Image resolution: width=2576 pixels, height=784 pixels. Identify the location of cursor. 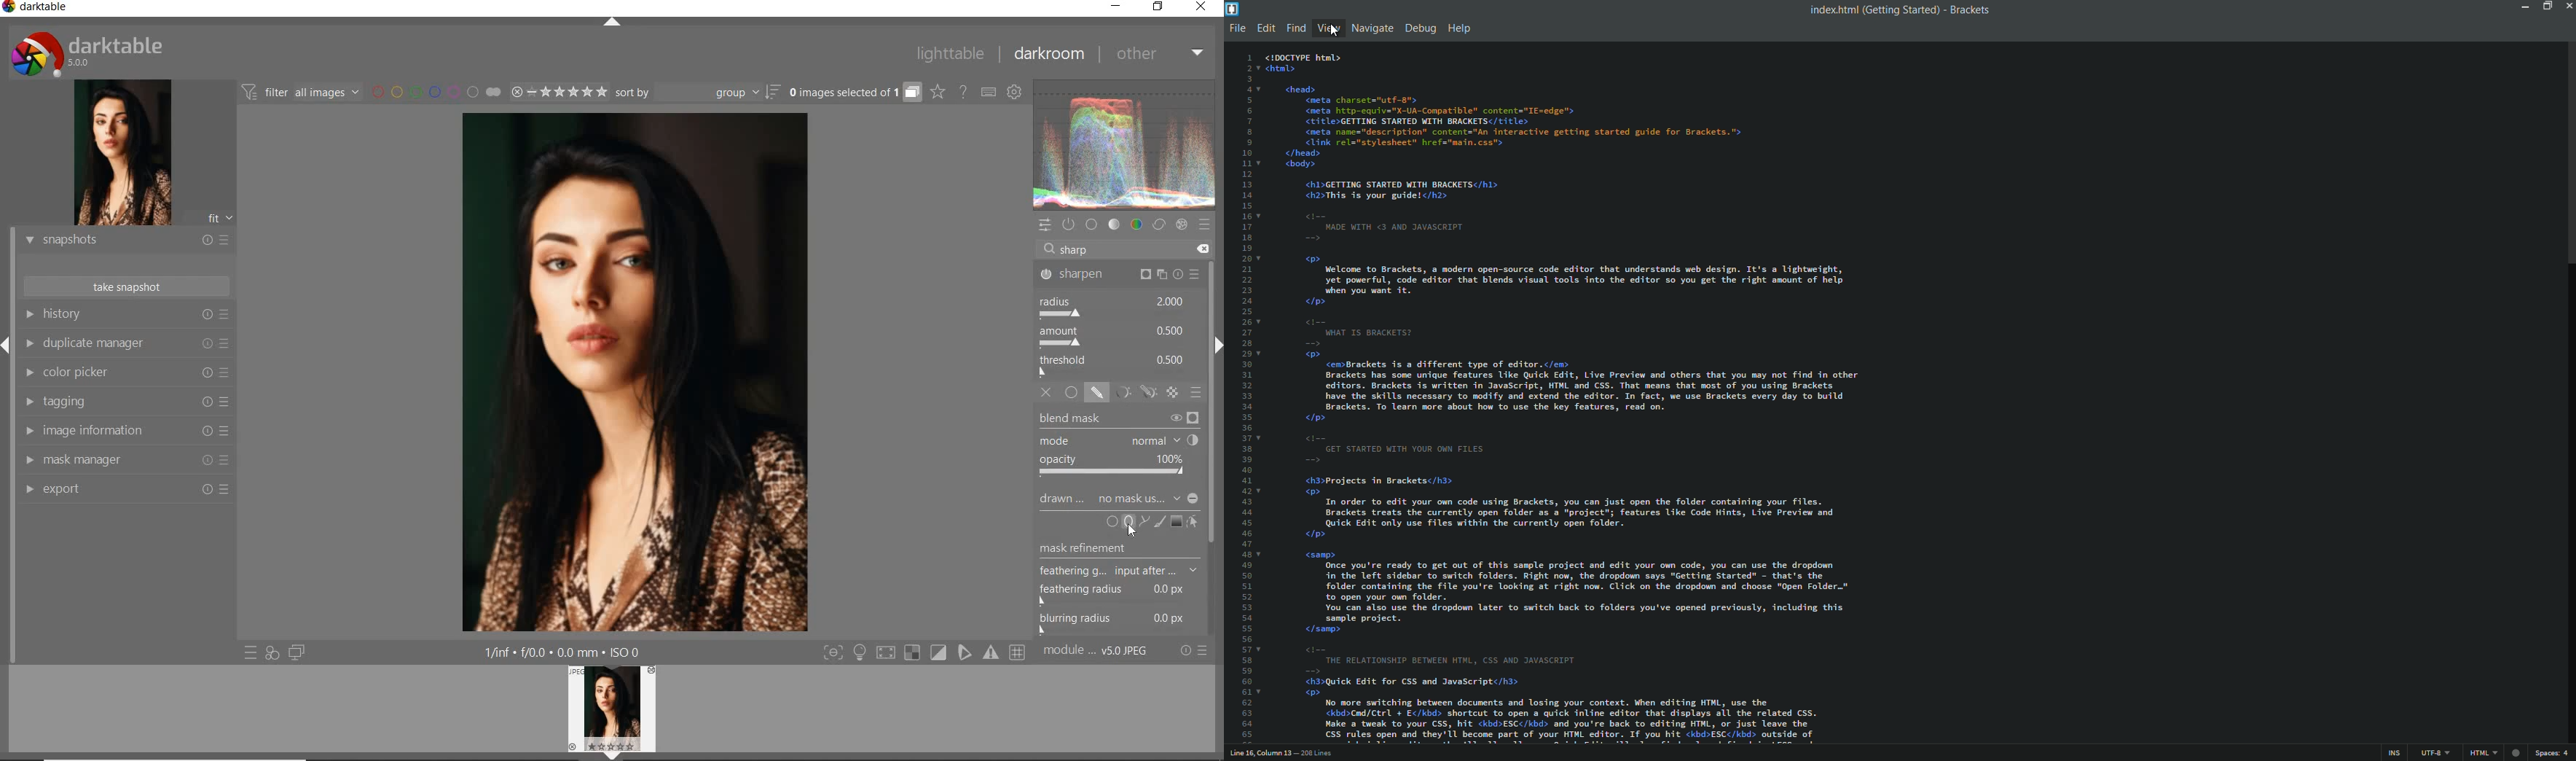
(1334, 31).